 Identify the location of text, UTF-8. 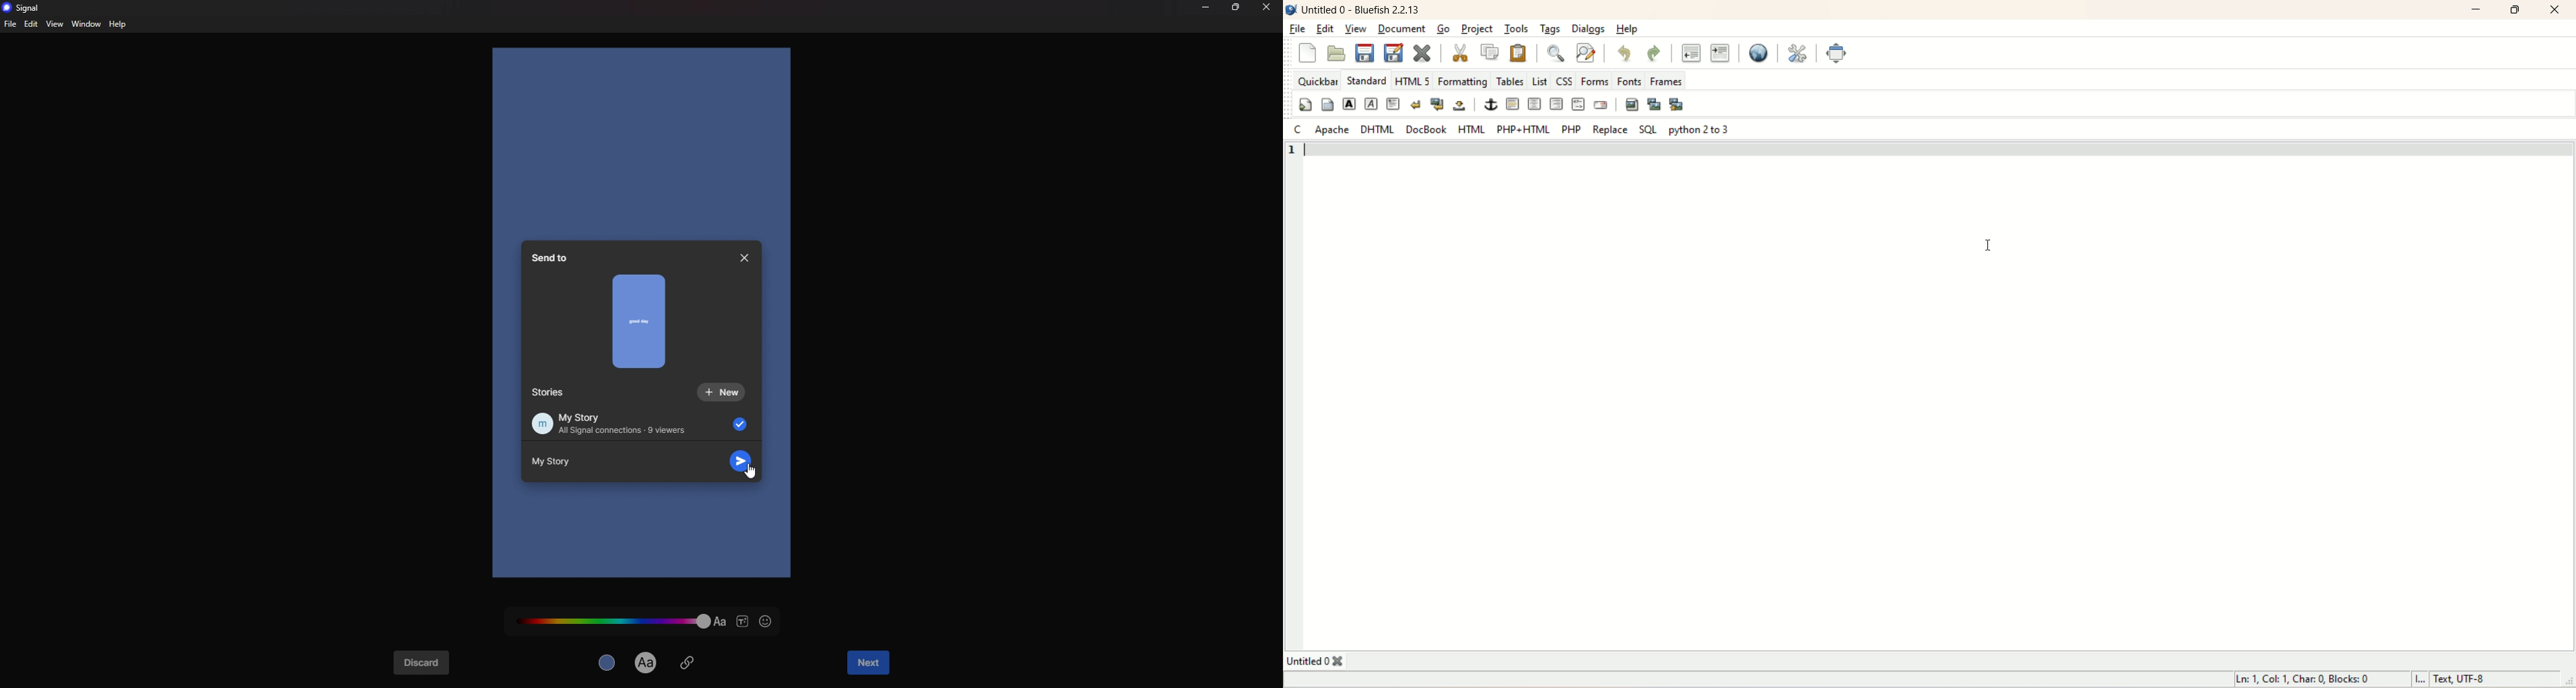
(2468, 679).